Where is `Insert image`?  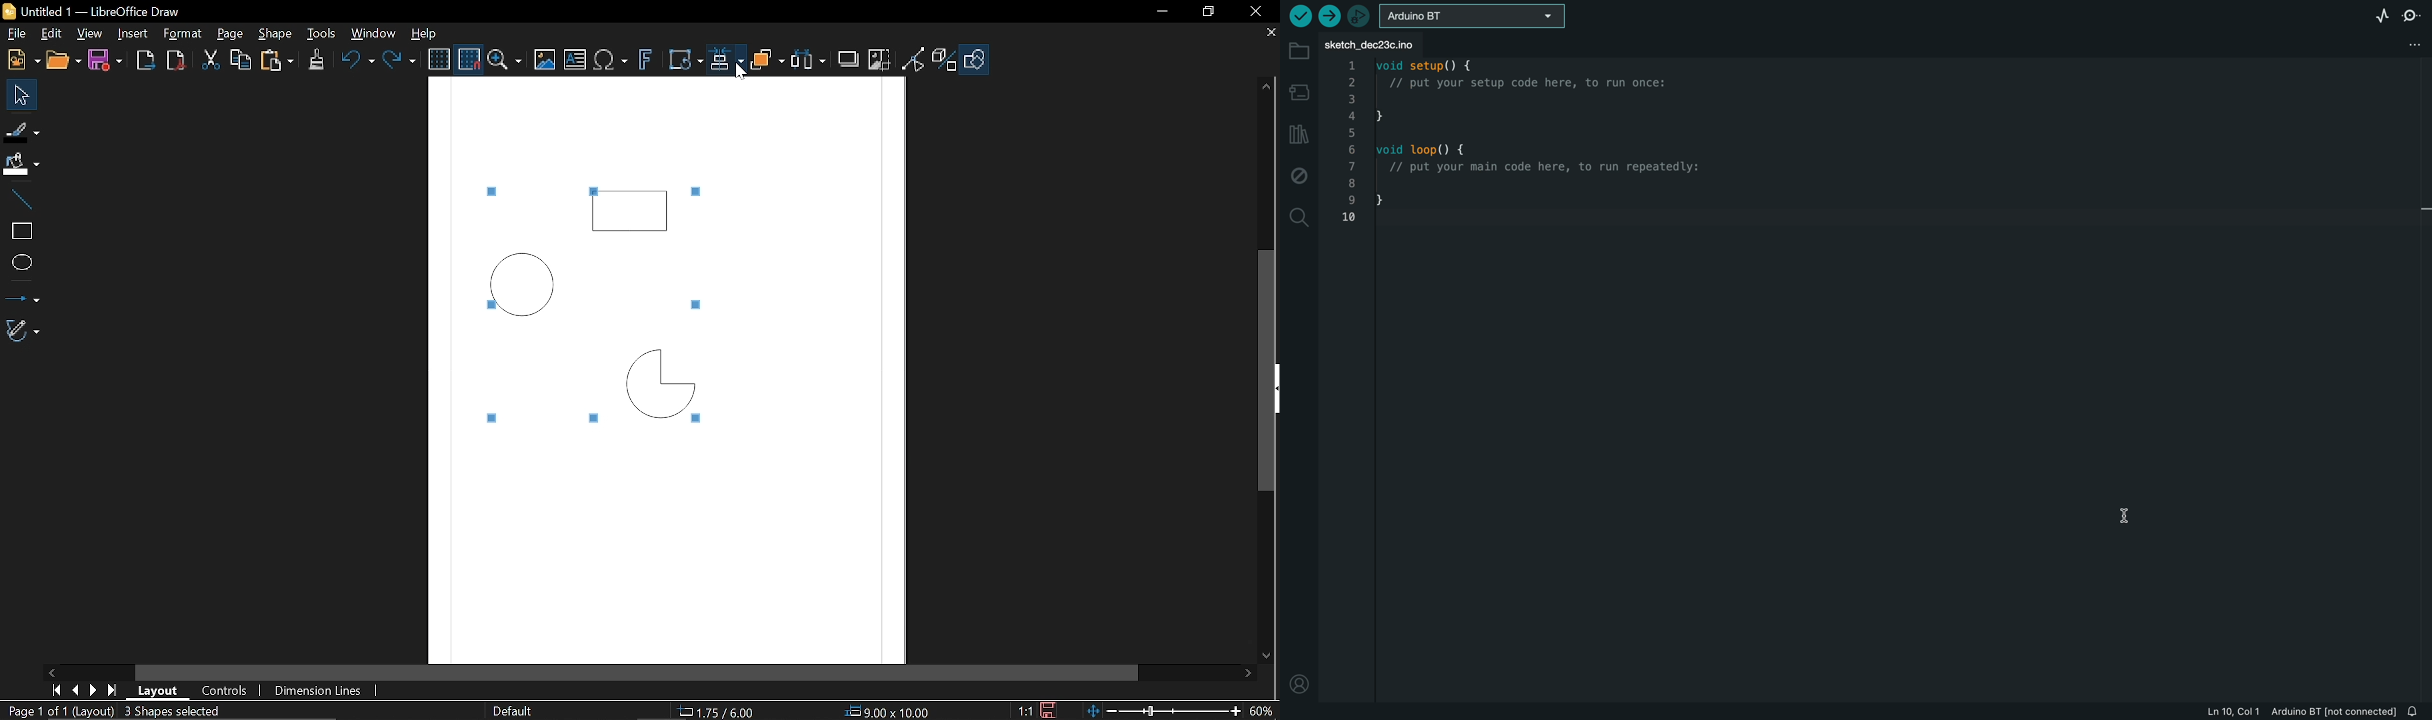
Insert image is located at coordinates (544, 60).